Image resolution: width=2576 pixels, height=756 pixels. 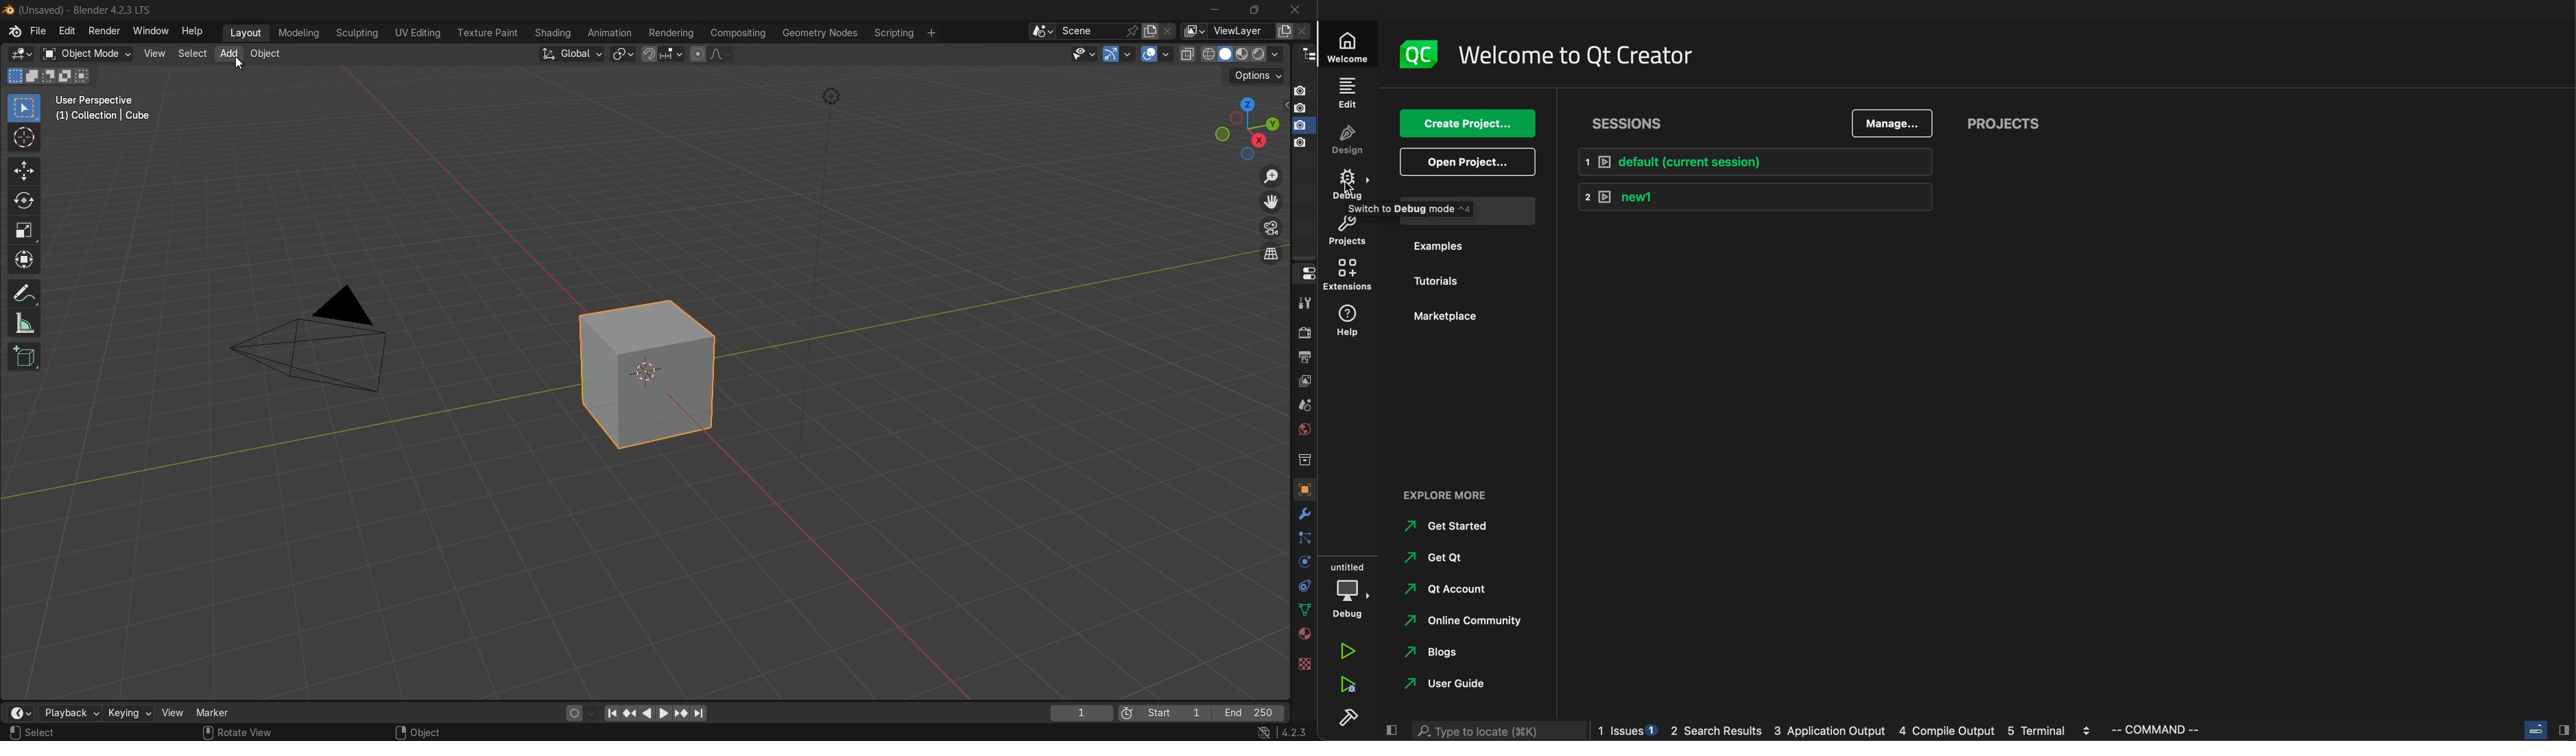 I want to click on overlays, so click(x=1165, y=53).